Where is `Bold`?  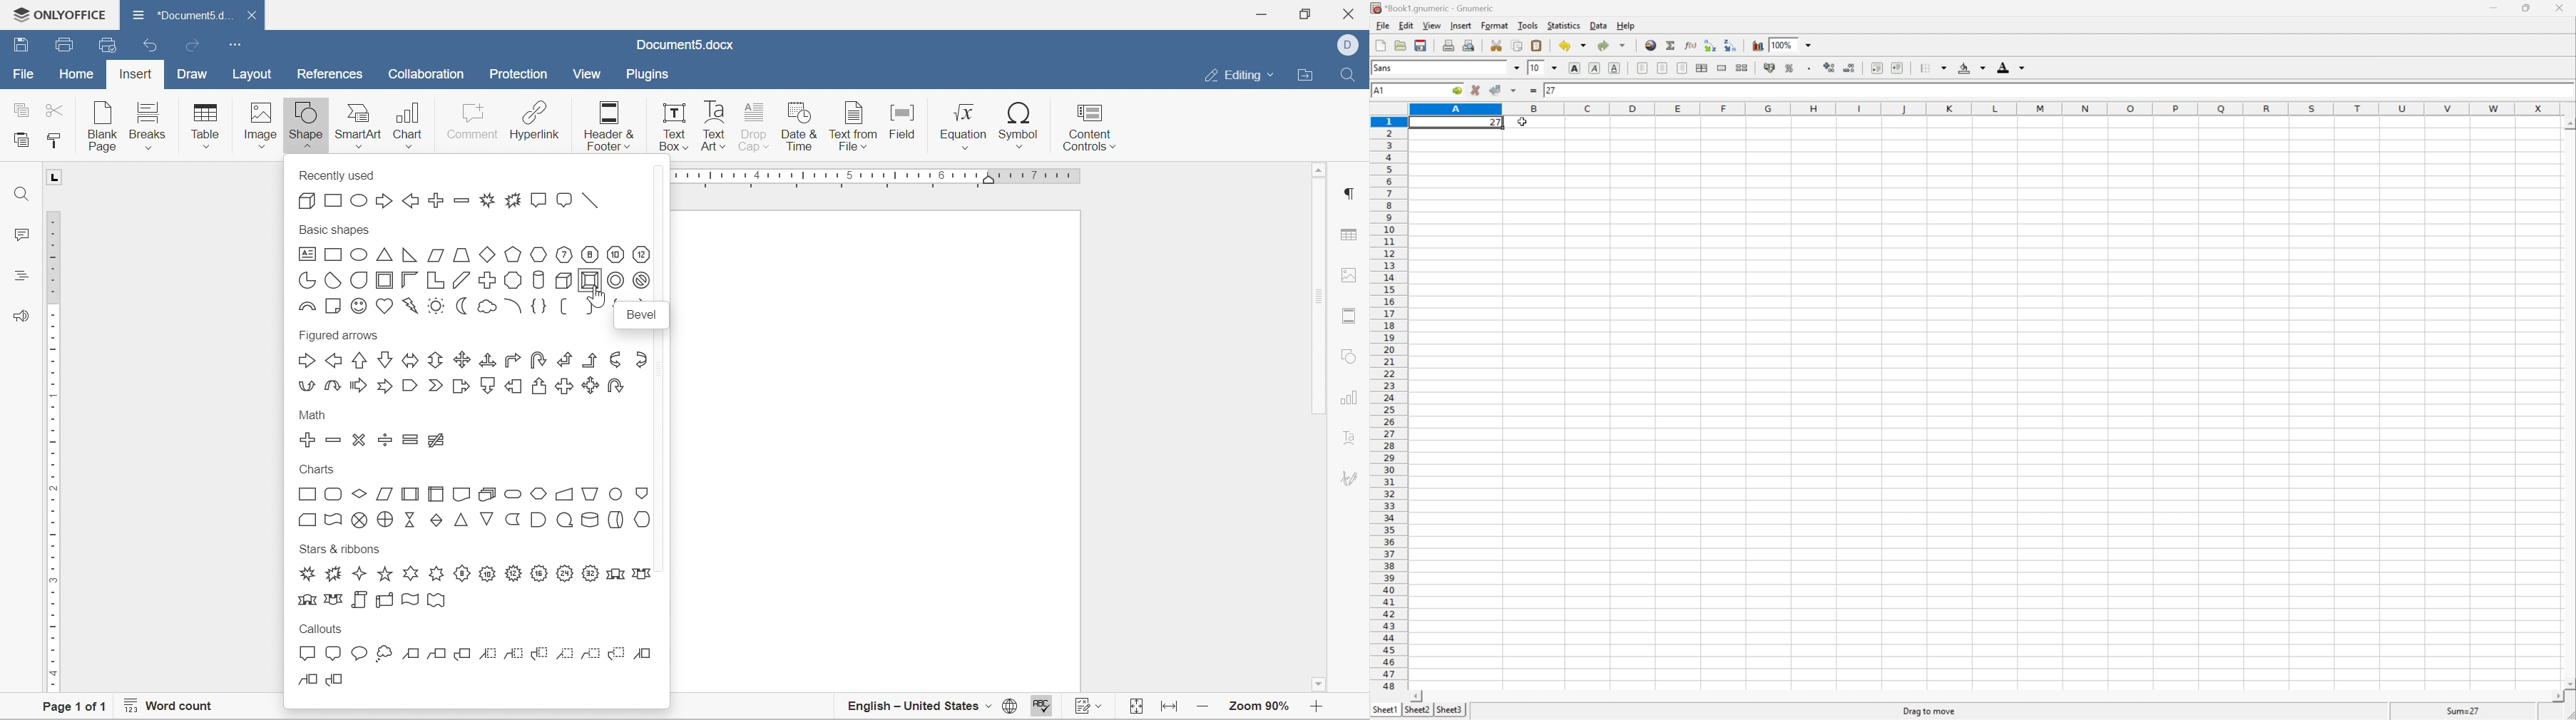 Bold is located at coordinates (1574, 68).